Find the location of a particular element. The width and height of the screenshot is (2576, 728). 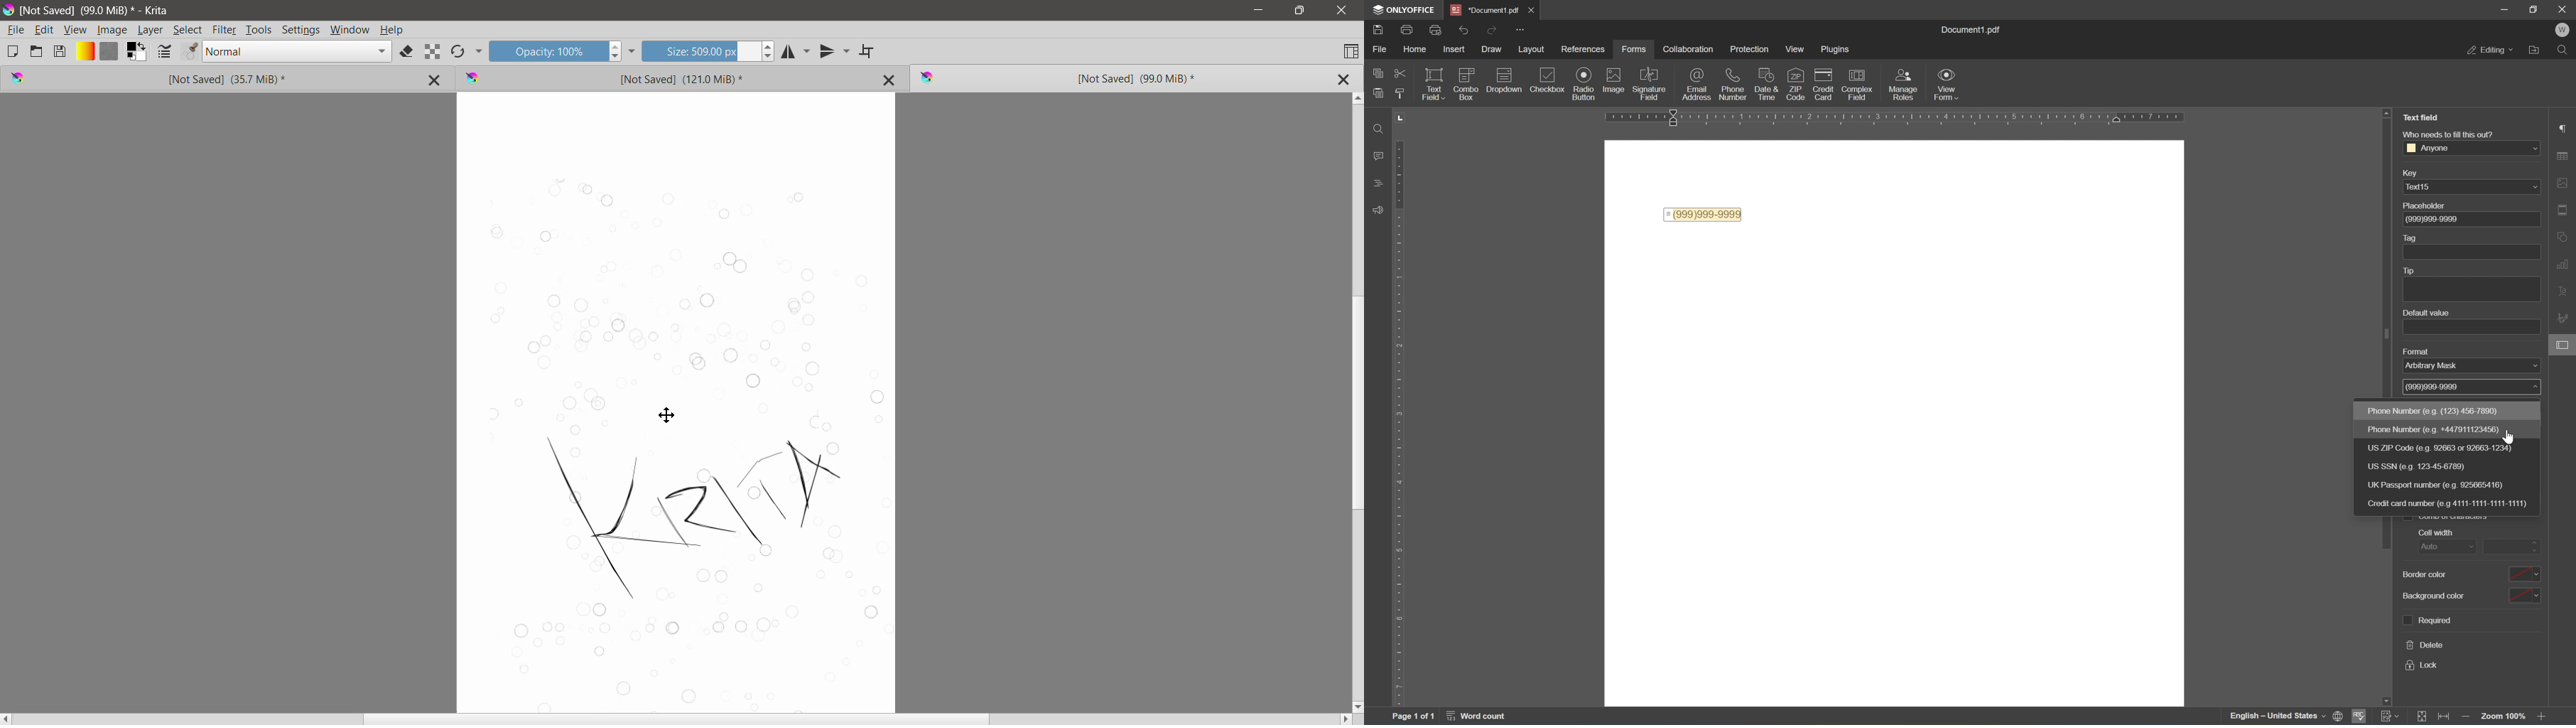

phone number is located at coordinates (1735, 84).